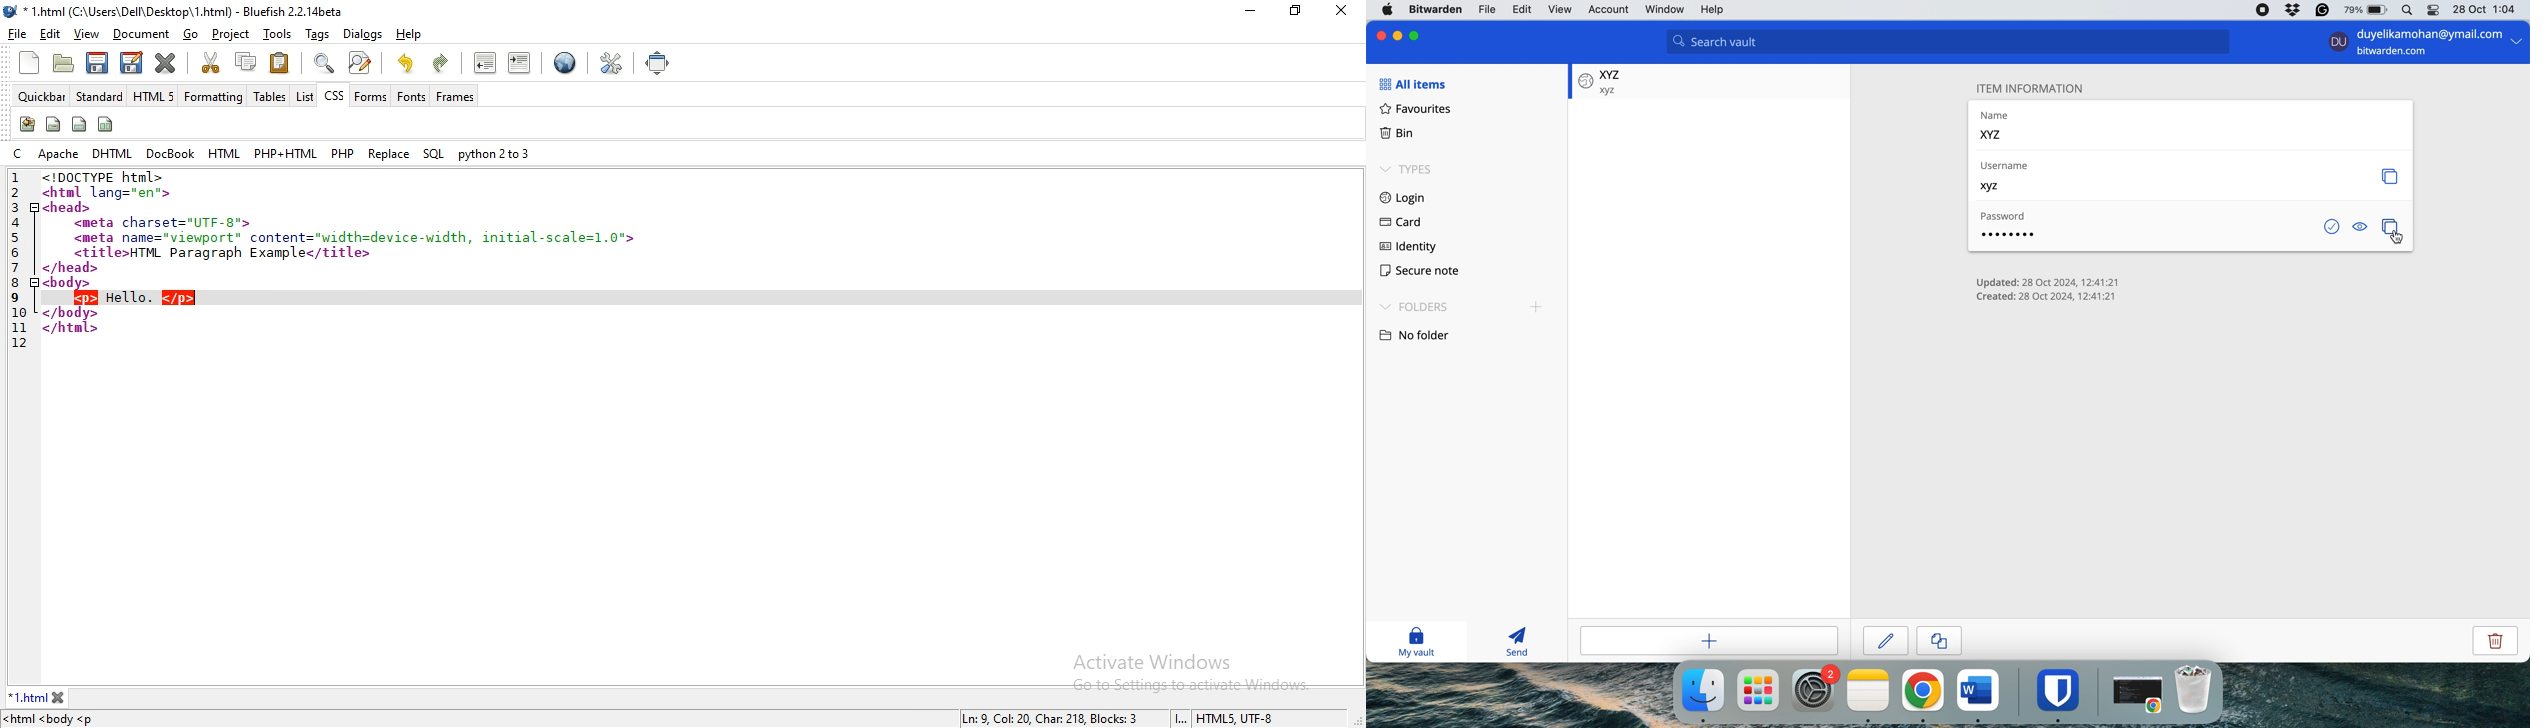 The height and width of the screenshot is (728, 2548). I want to click on maximise, so click(1417, 34).